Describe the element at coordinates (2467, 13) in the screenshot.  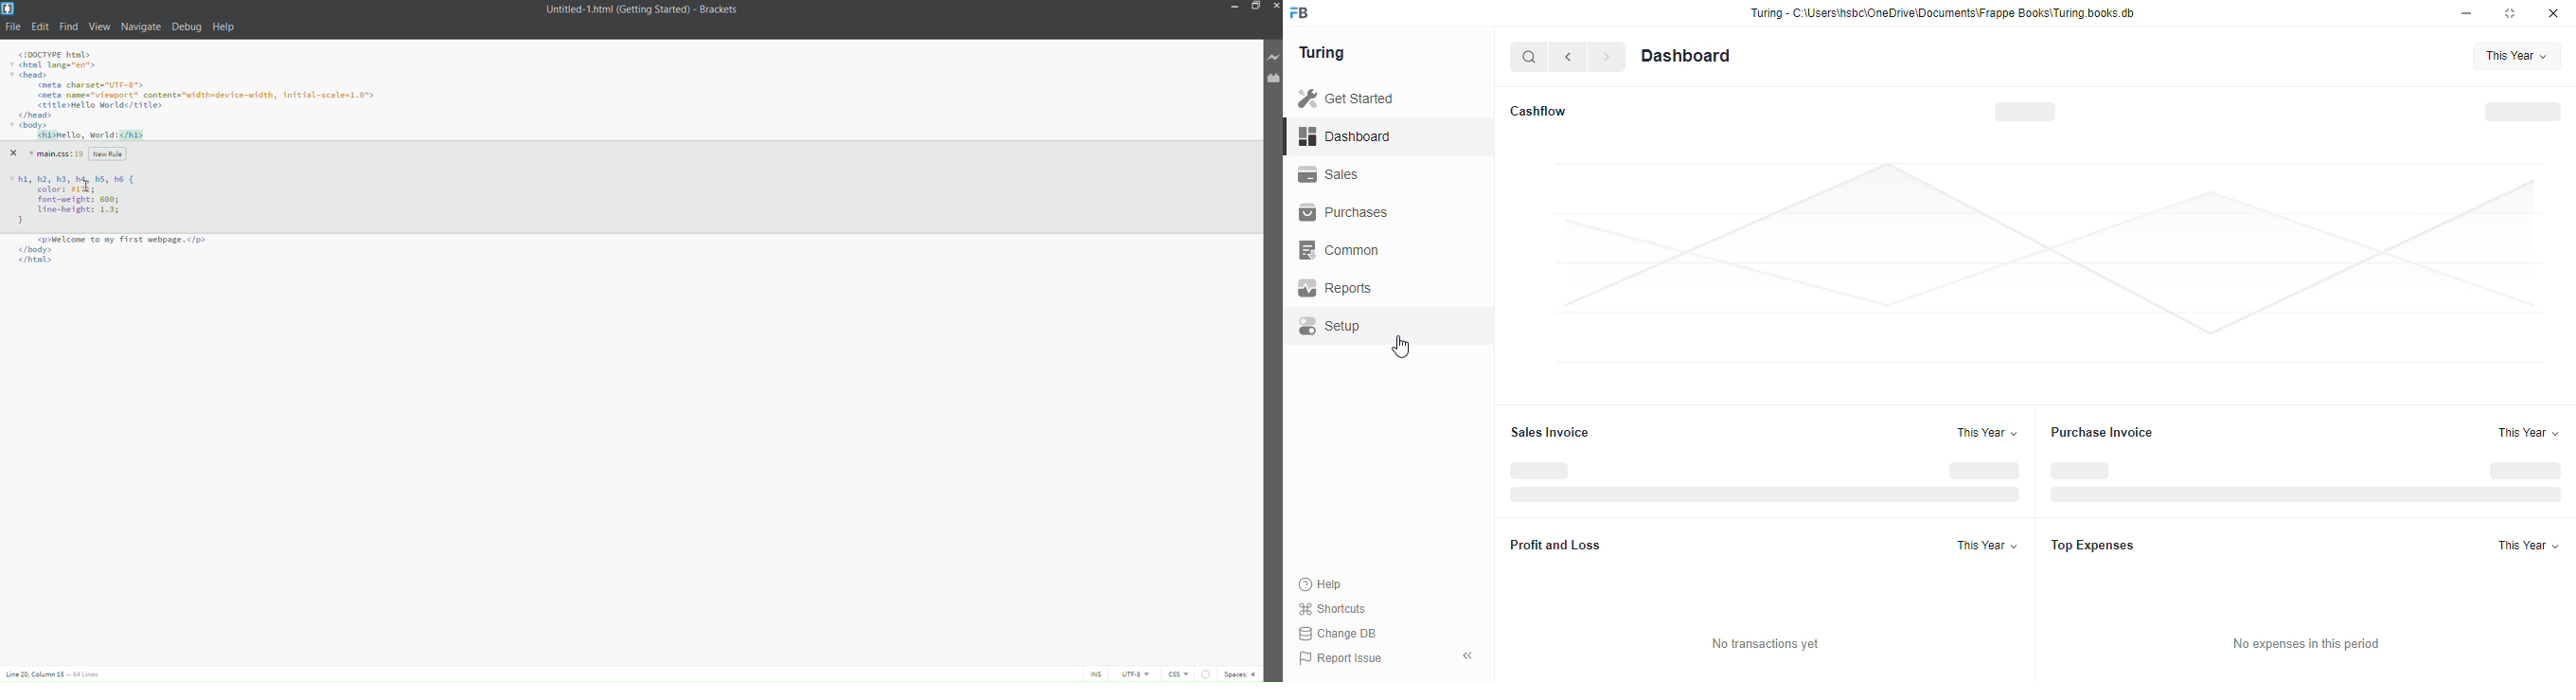
I see `minimize` at that location.